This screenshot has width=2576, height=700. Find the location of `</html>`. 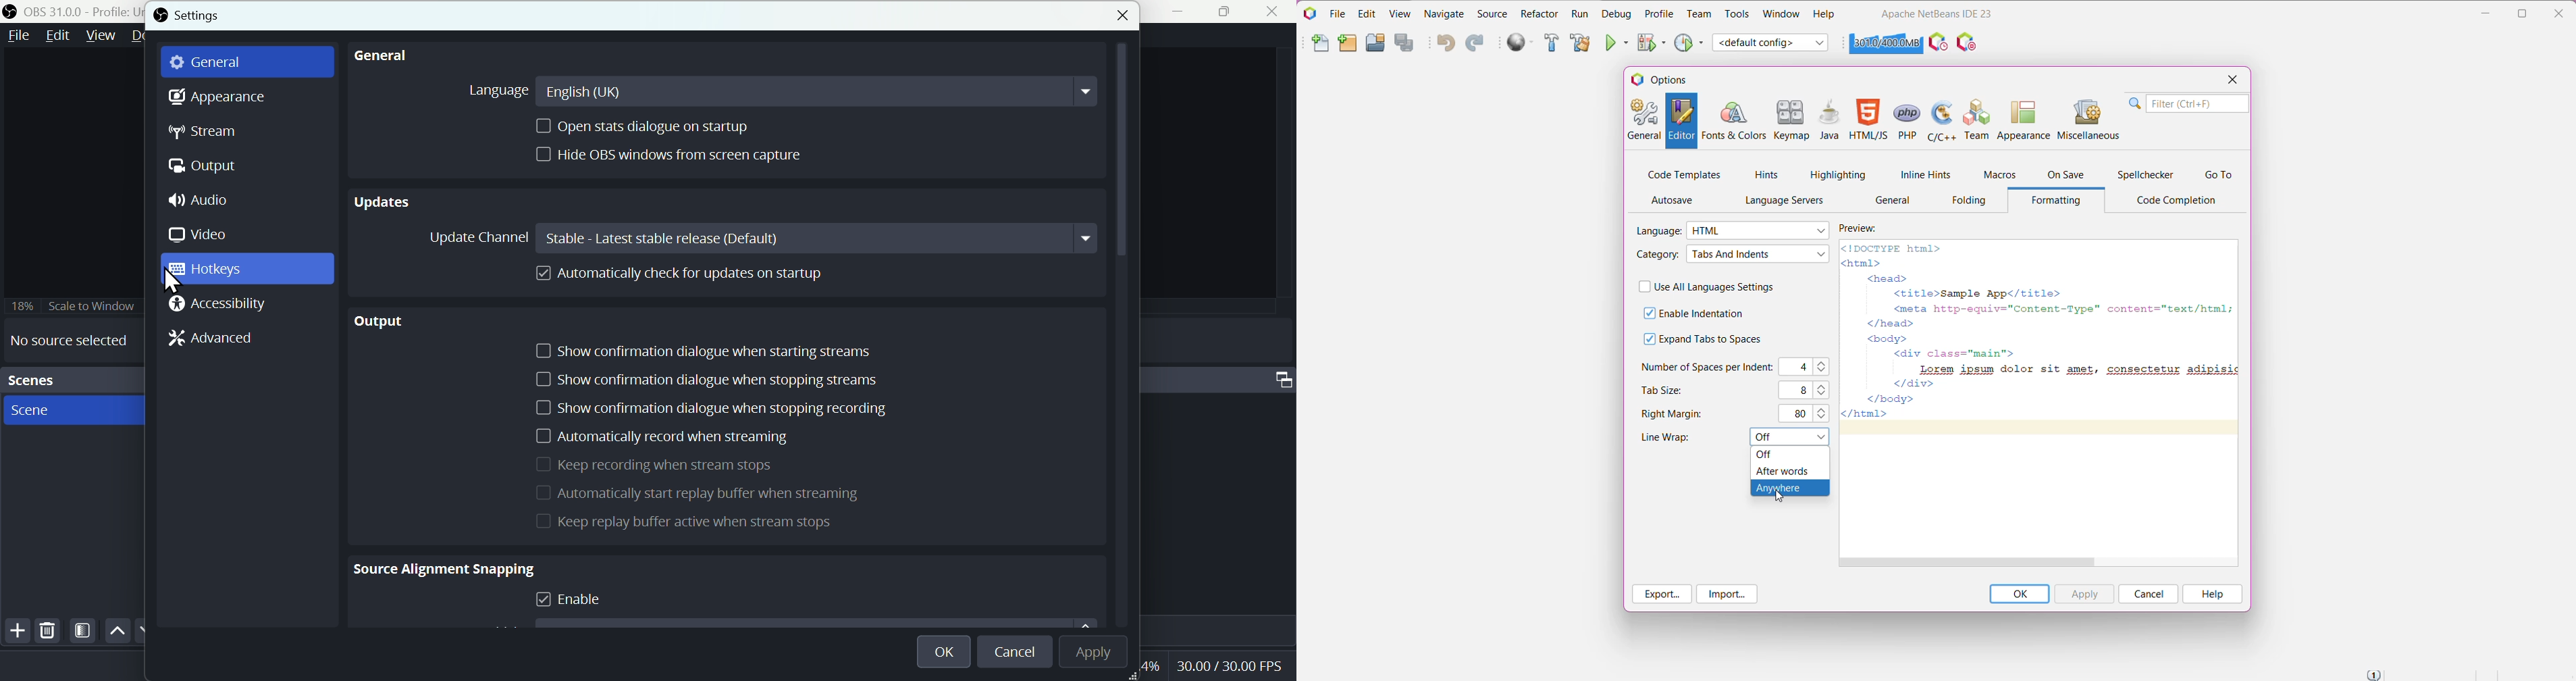

</html> is located at coordinates (1866, 415).